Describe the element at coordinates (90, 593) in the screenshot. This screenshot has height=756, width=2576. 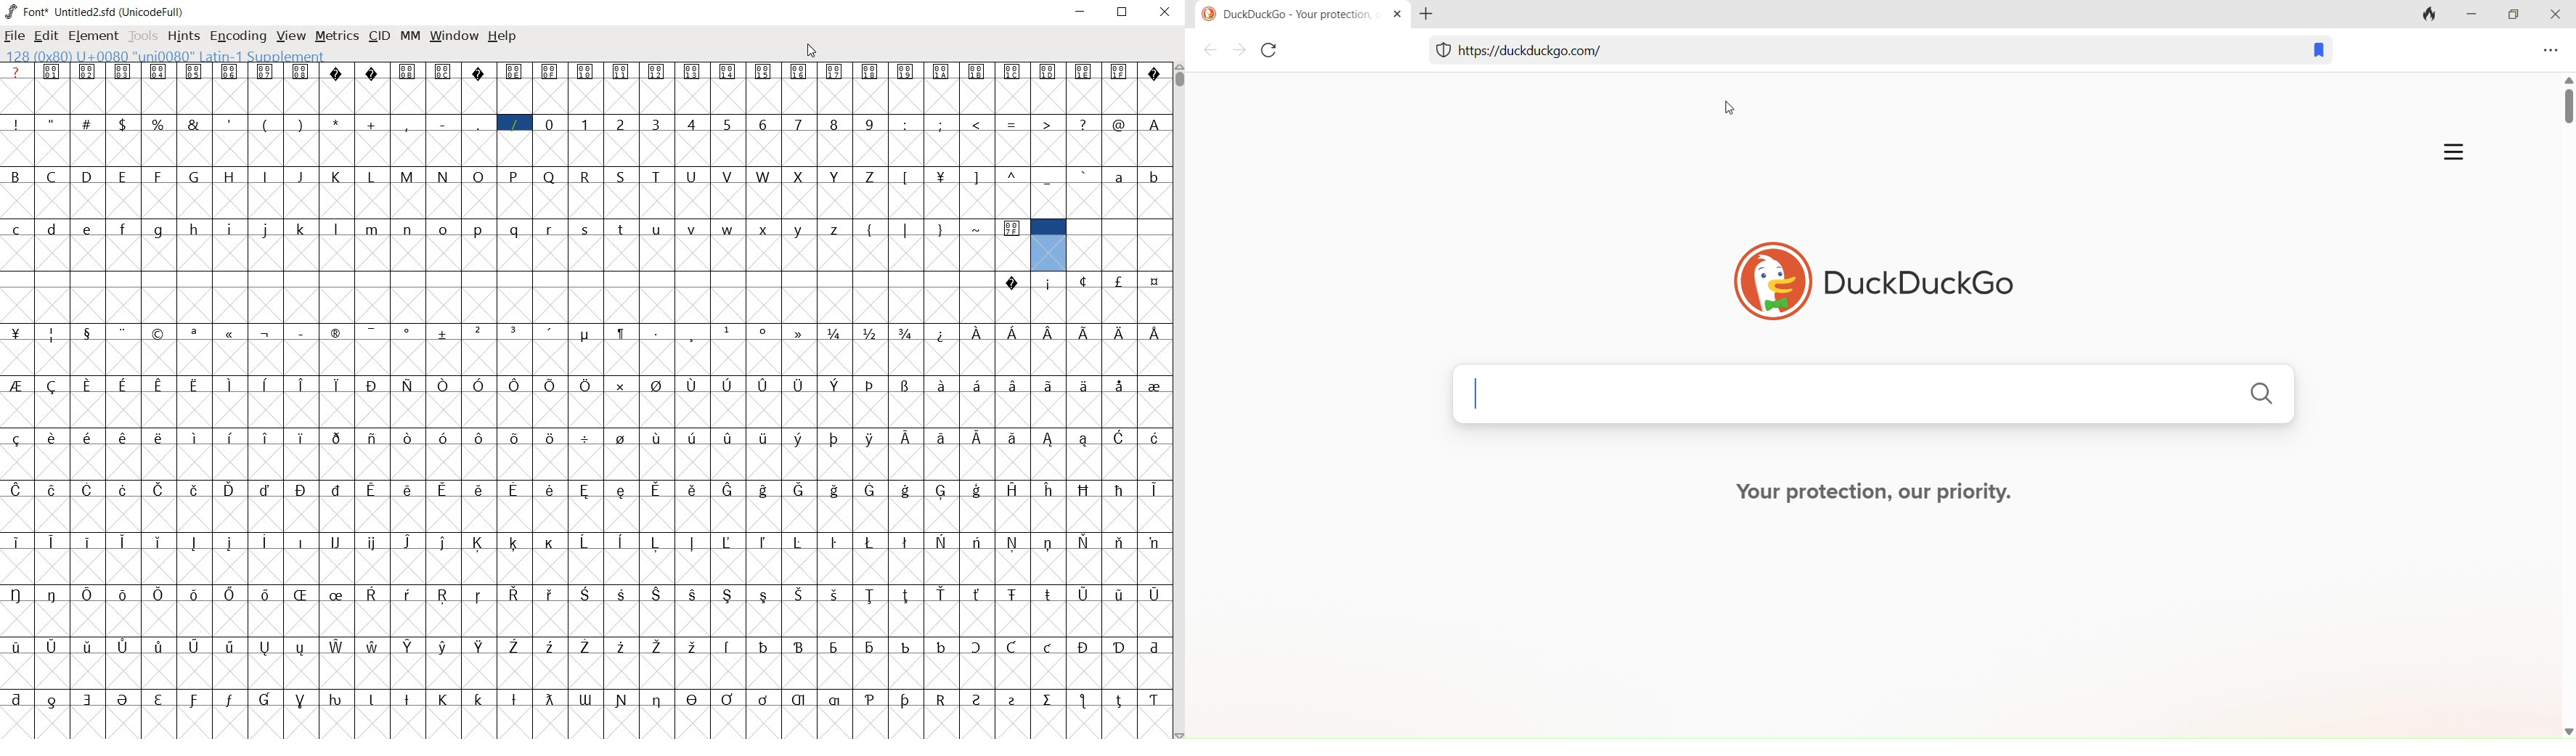
I see `Symbol` at that location.